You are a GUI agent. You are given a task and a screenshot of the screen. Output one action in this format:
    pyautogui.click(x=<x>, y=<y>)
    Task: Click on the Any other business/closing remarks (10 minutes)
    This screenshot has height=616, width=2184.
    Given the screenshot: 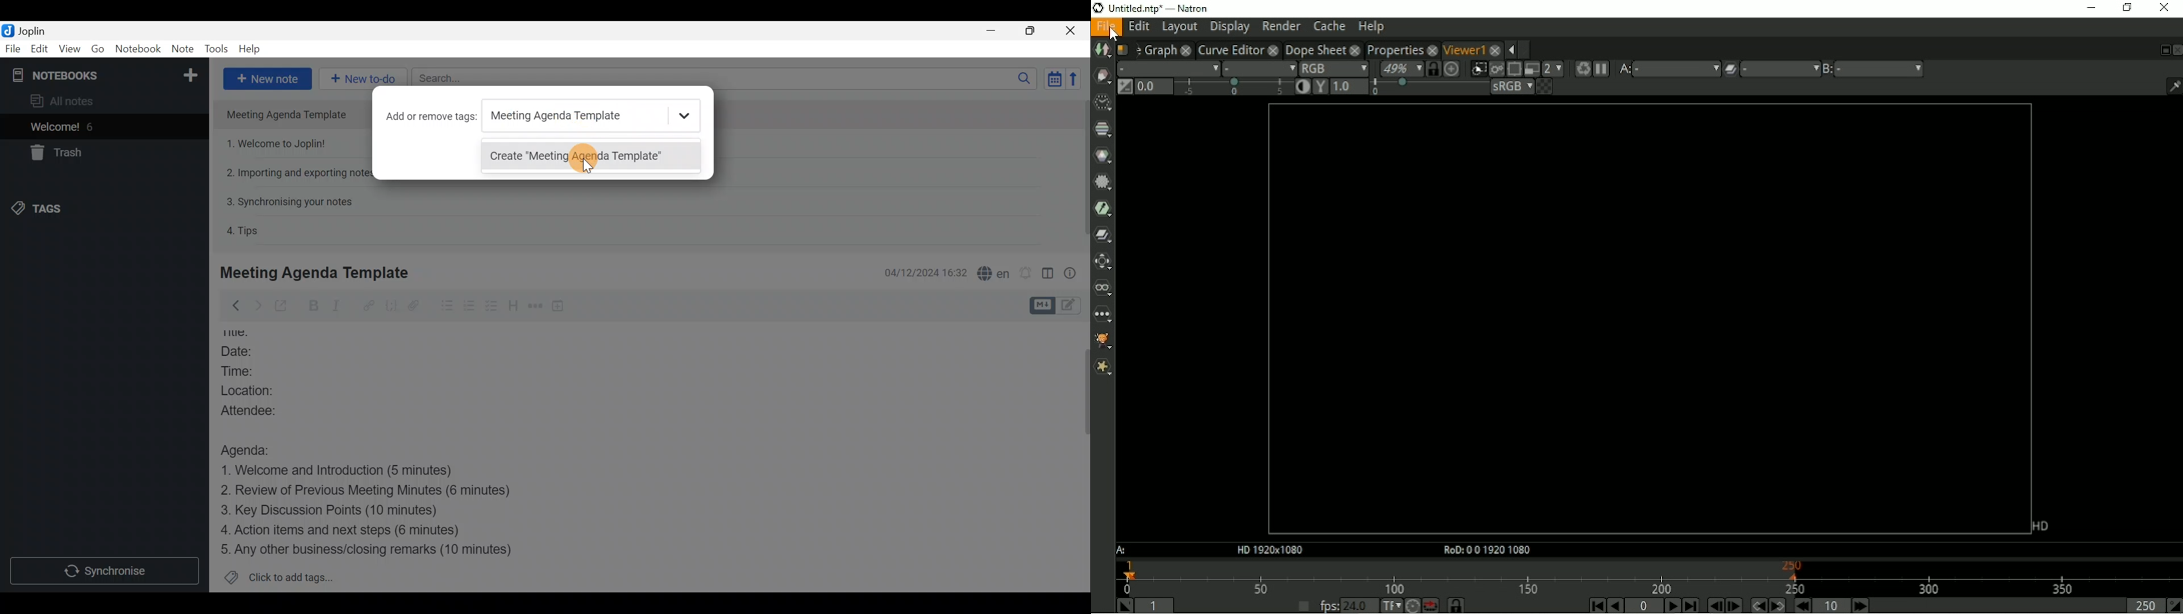 What is the action you would take?
    pyautogui.click(x=370, y=549)
    